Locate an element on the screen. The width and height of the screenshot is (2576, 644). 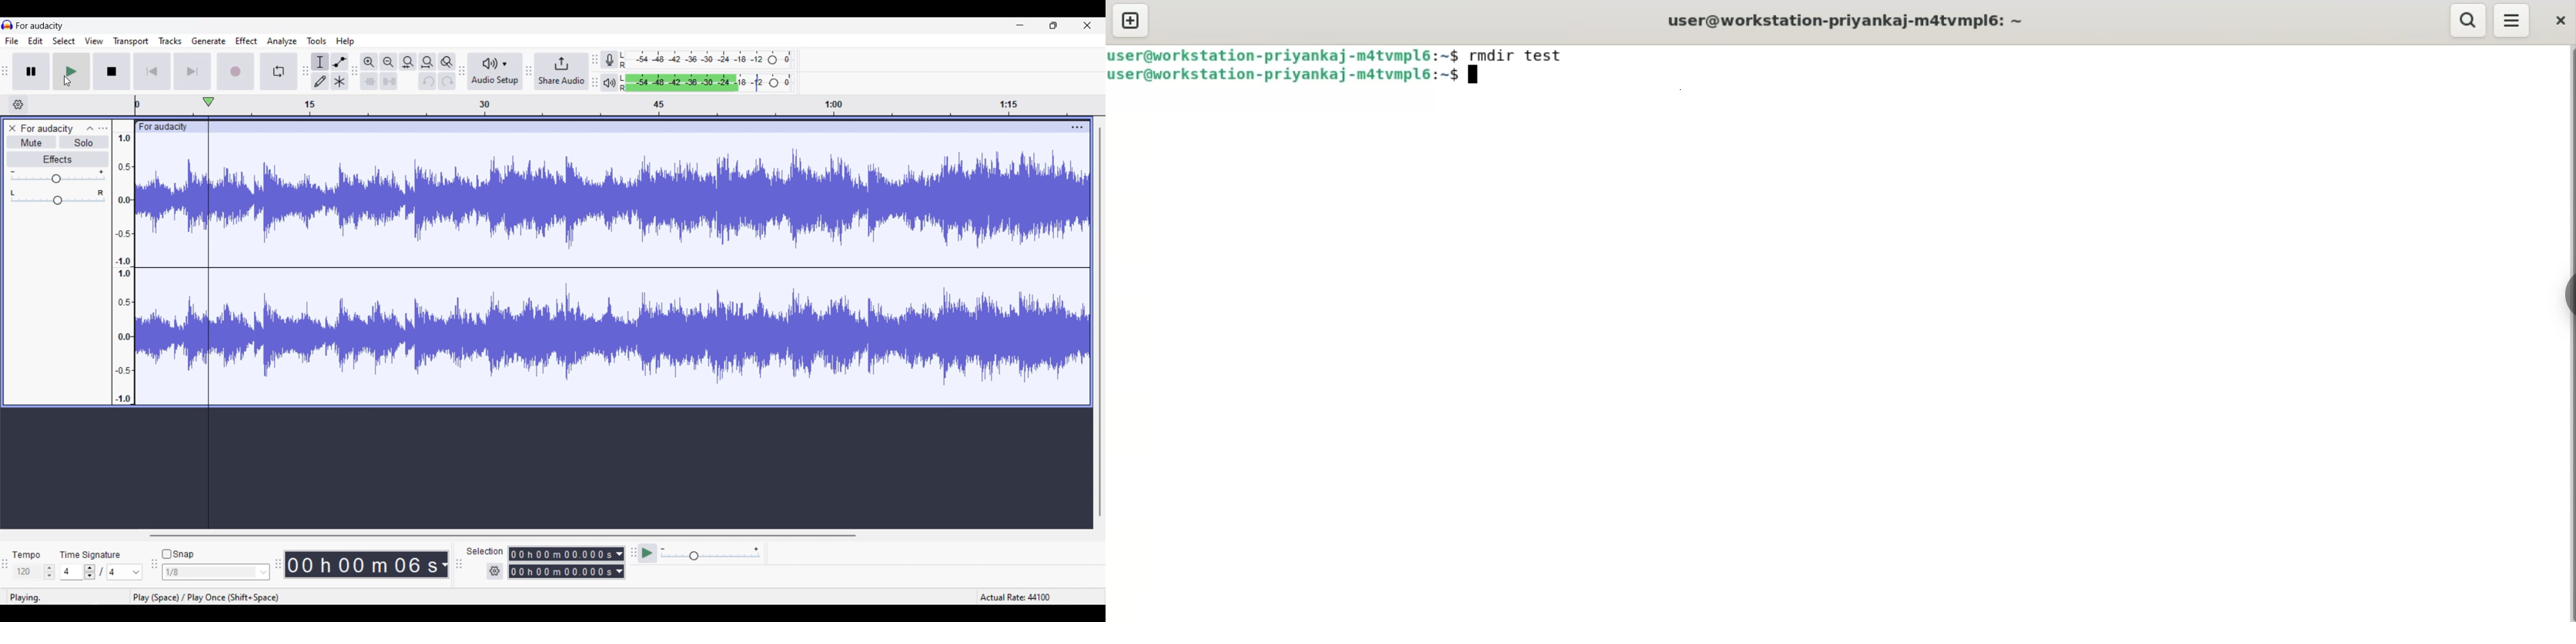
click to drag is located at coordinates (600, 127).